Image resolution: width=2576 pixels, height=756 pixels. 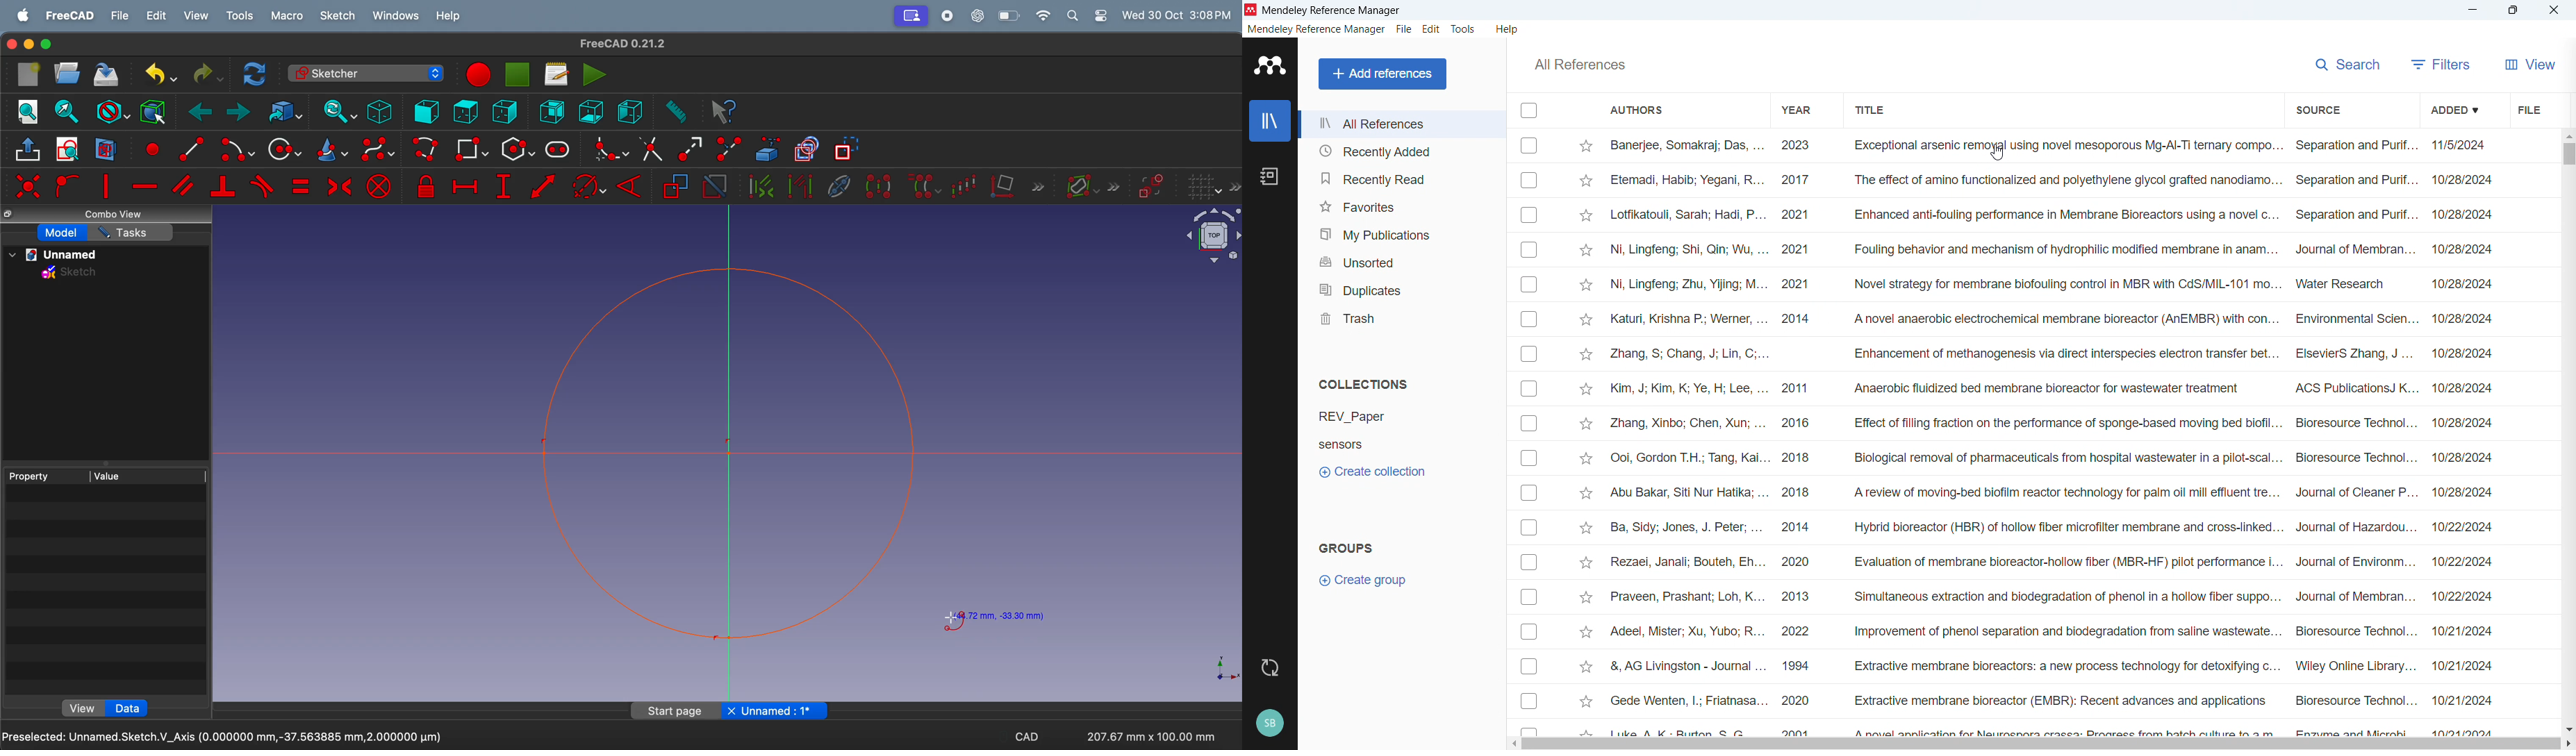 What do you see at coordinates (1797, 529) in the screenshot?
I see `2014` at bounding box center [1797, 529].